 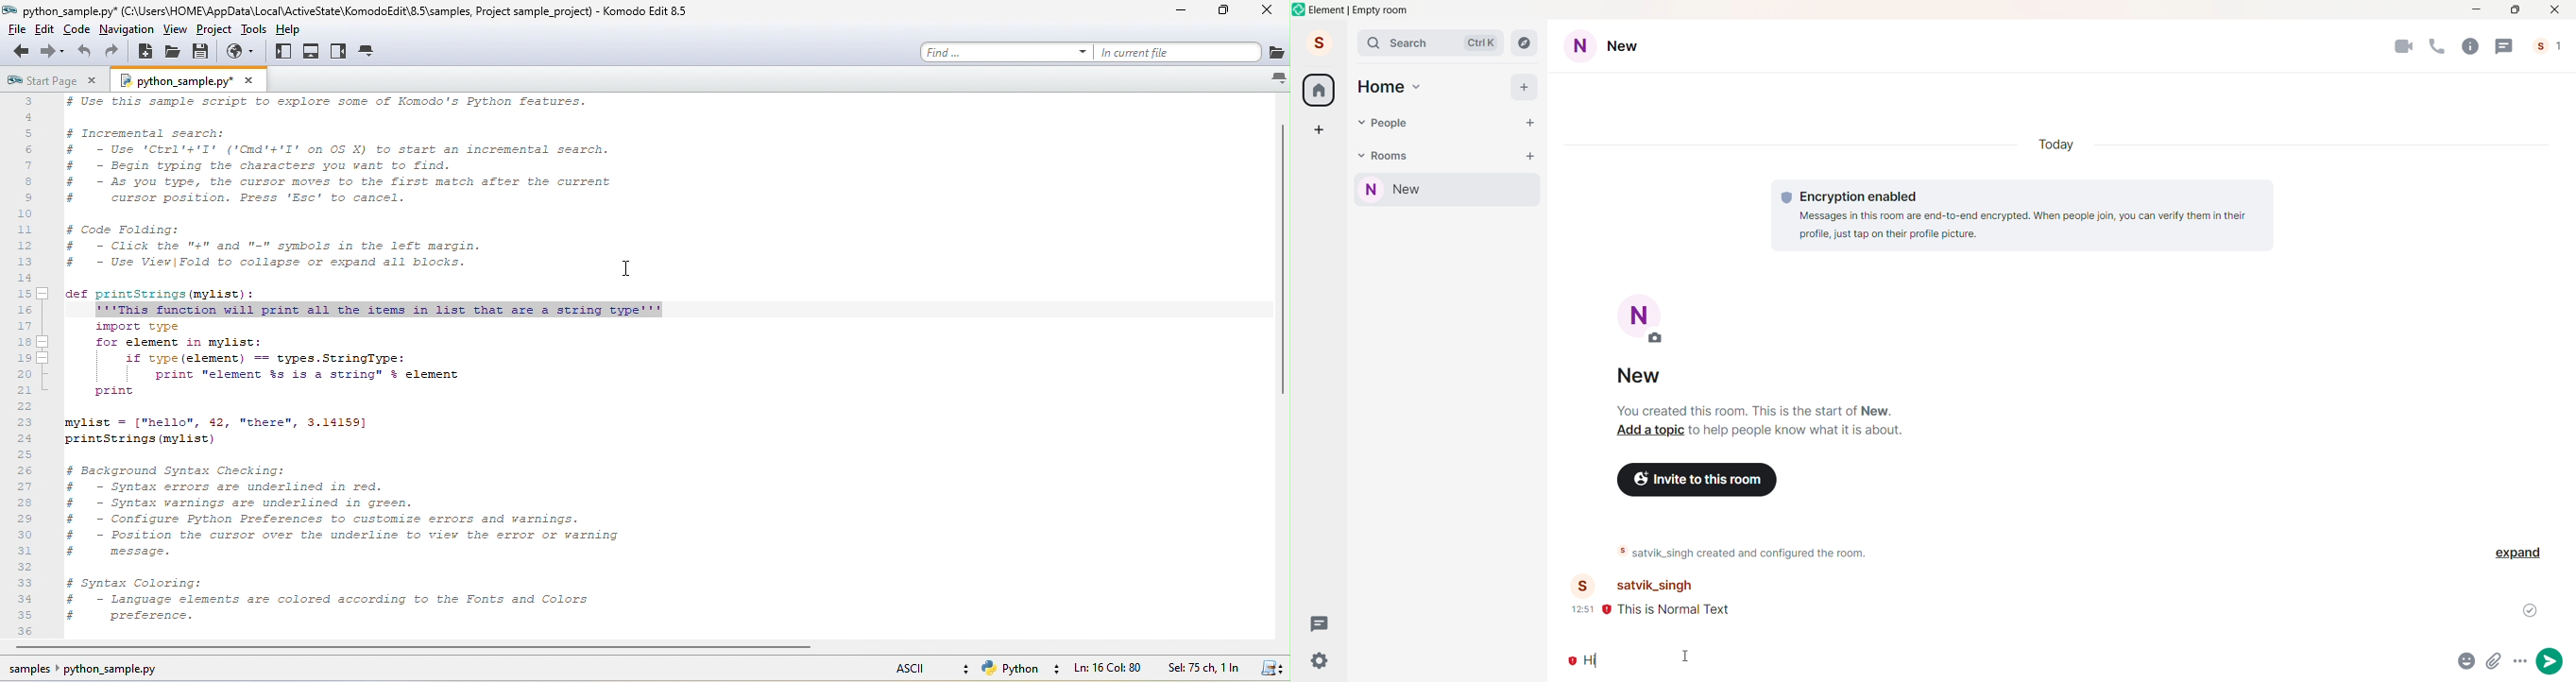 What do you see at coordinates (1318, 90) in the screenshot?
I see `Home` at bounding box center [1318, 90].